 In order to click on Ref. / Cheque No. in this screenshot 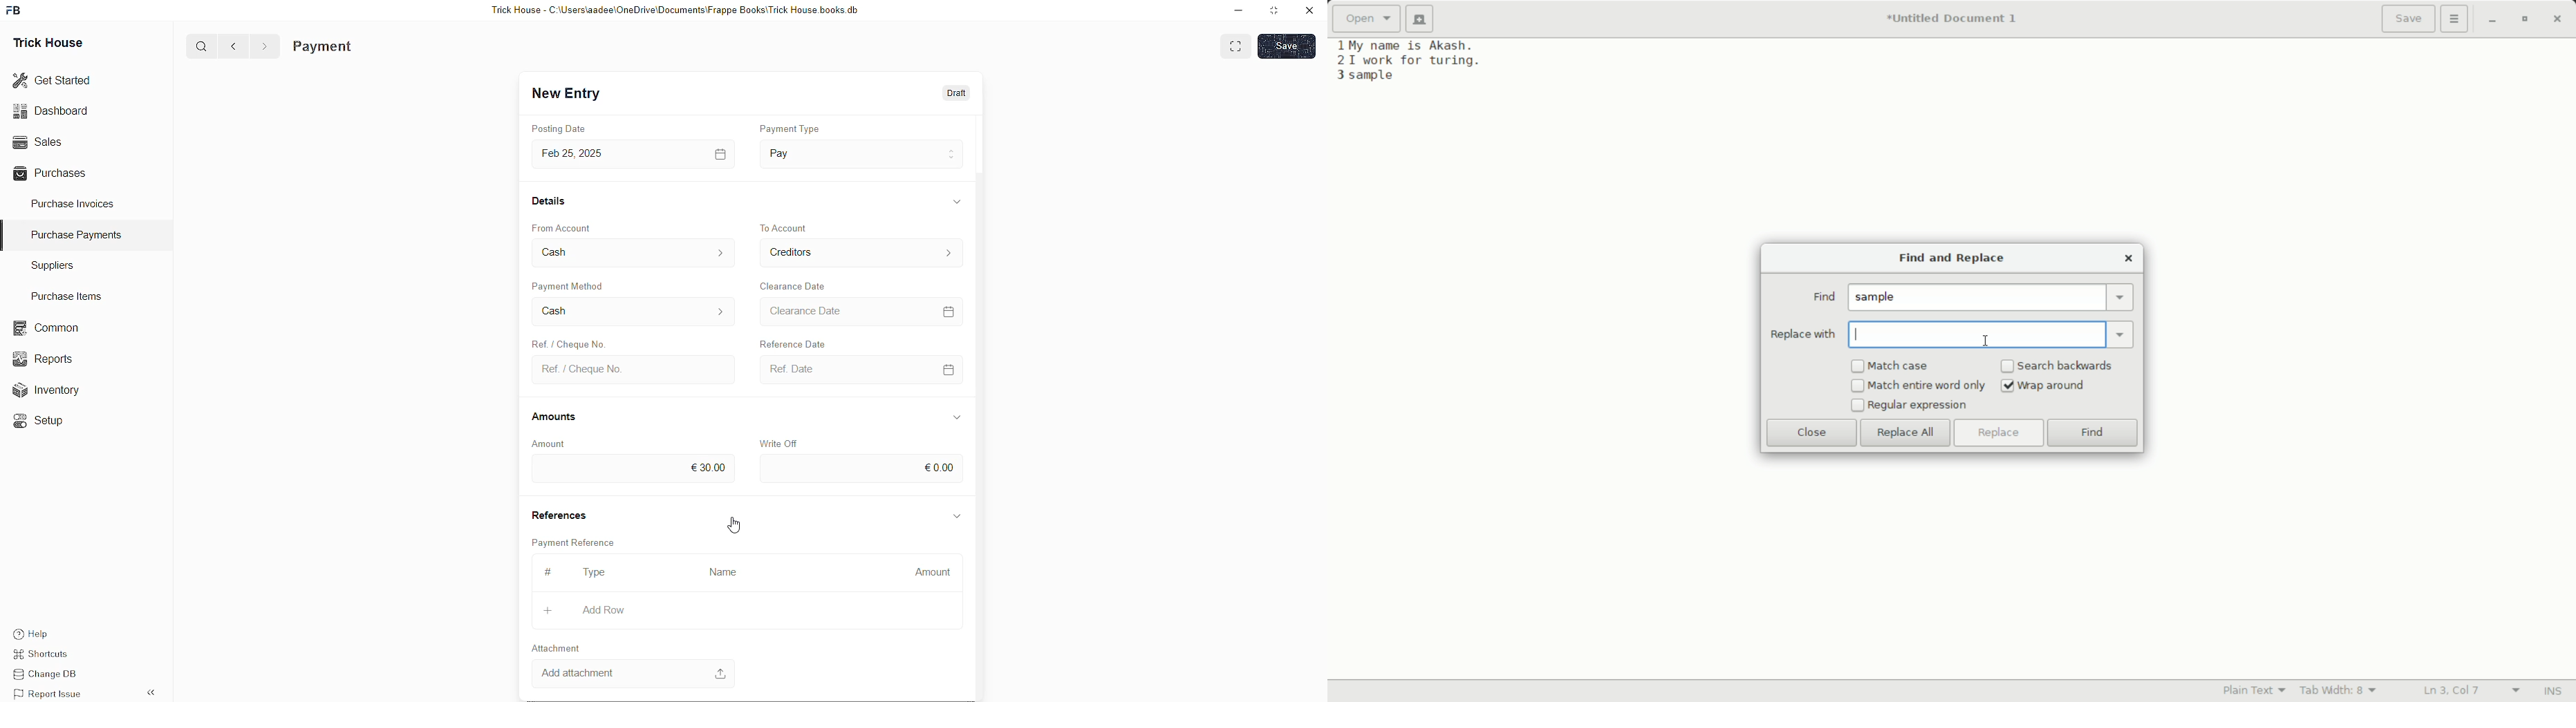, I will do `click(563, 341)`.